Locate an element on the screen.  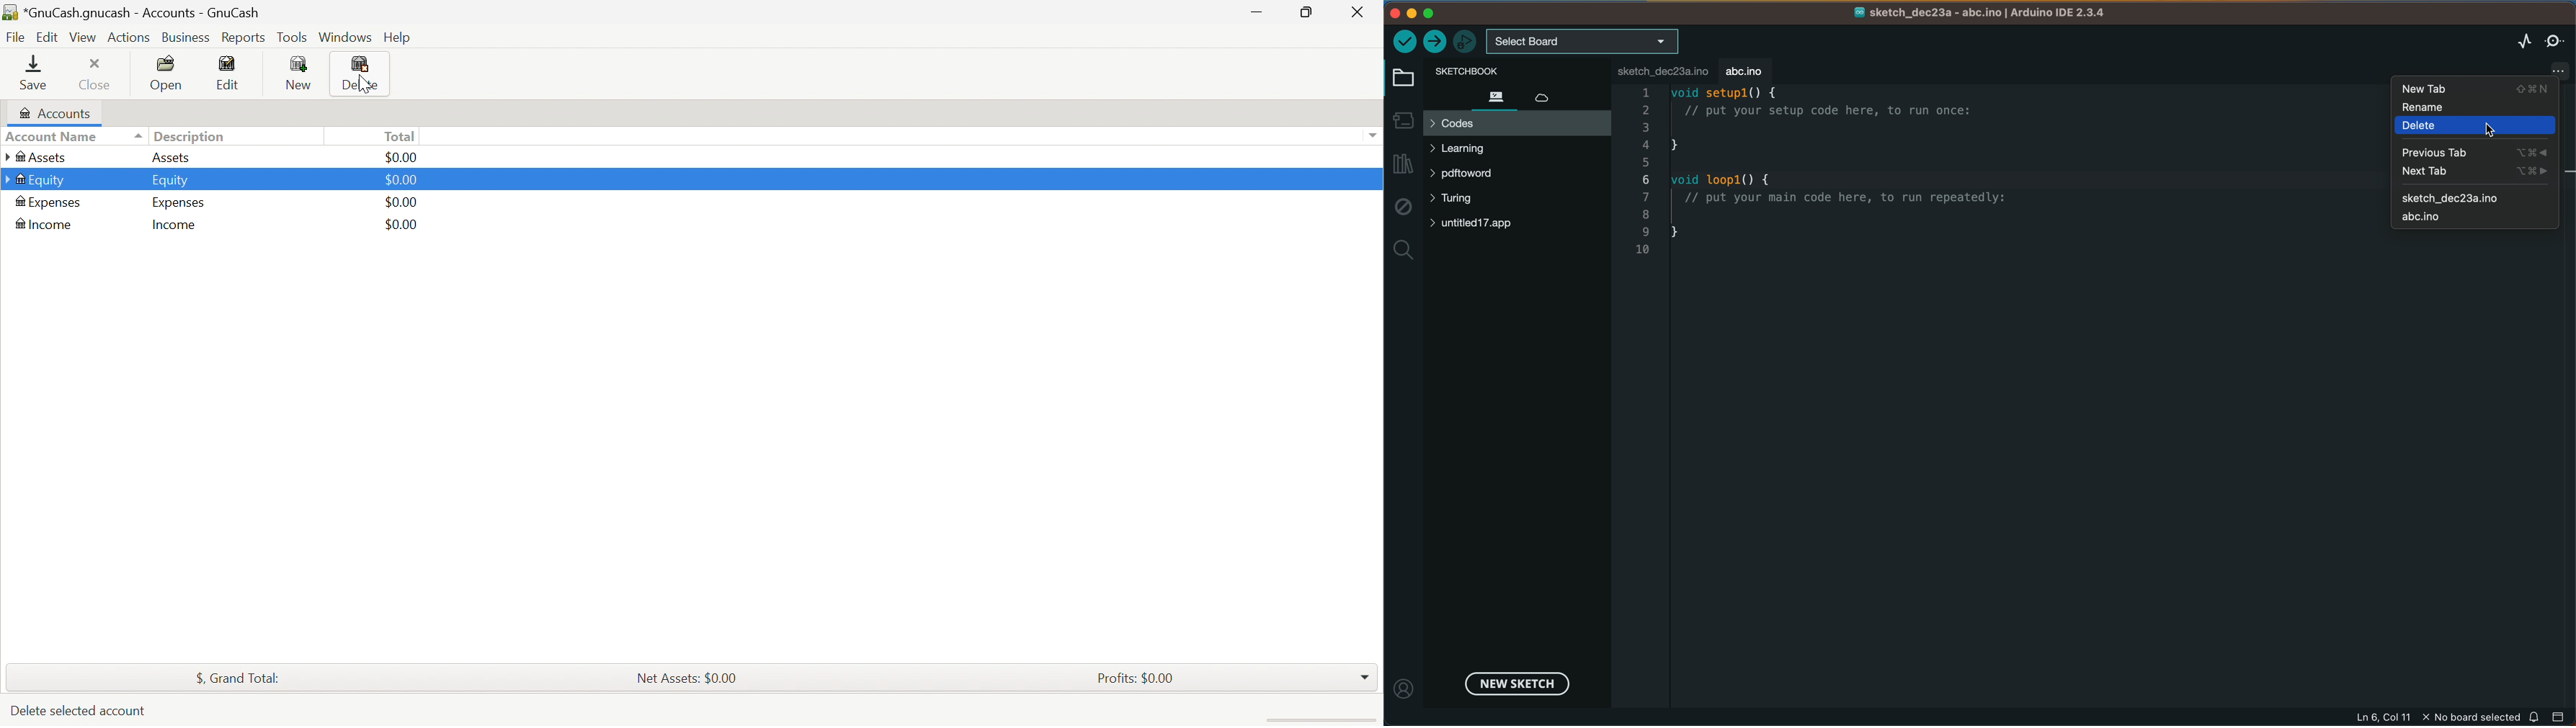
folder is located at coordinates (1405, 77).